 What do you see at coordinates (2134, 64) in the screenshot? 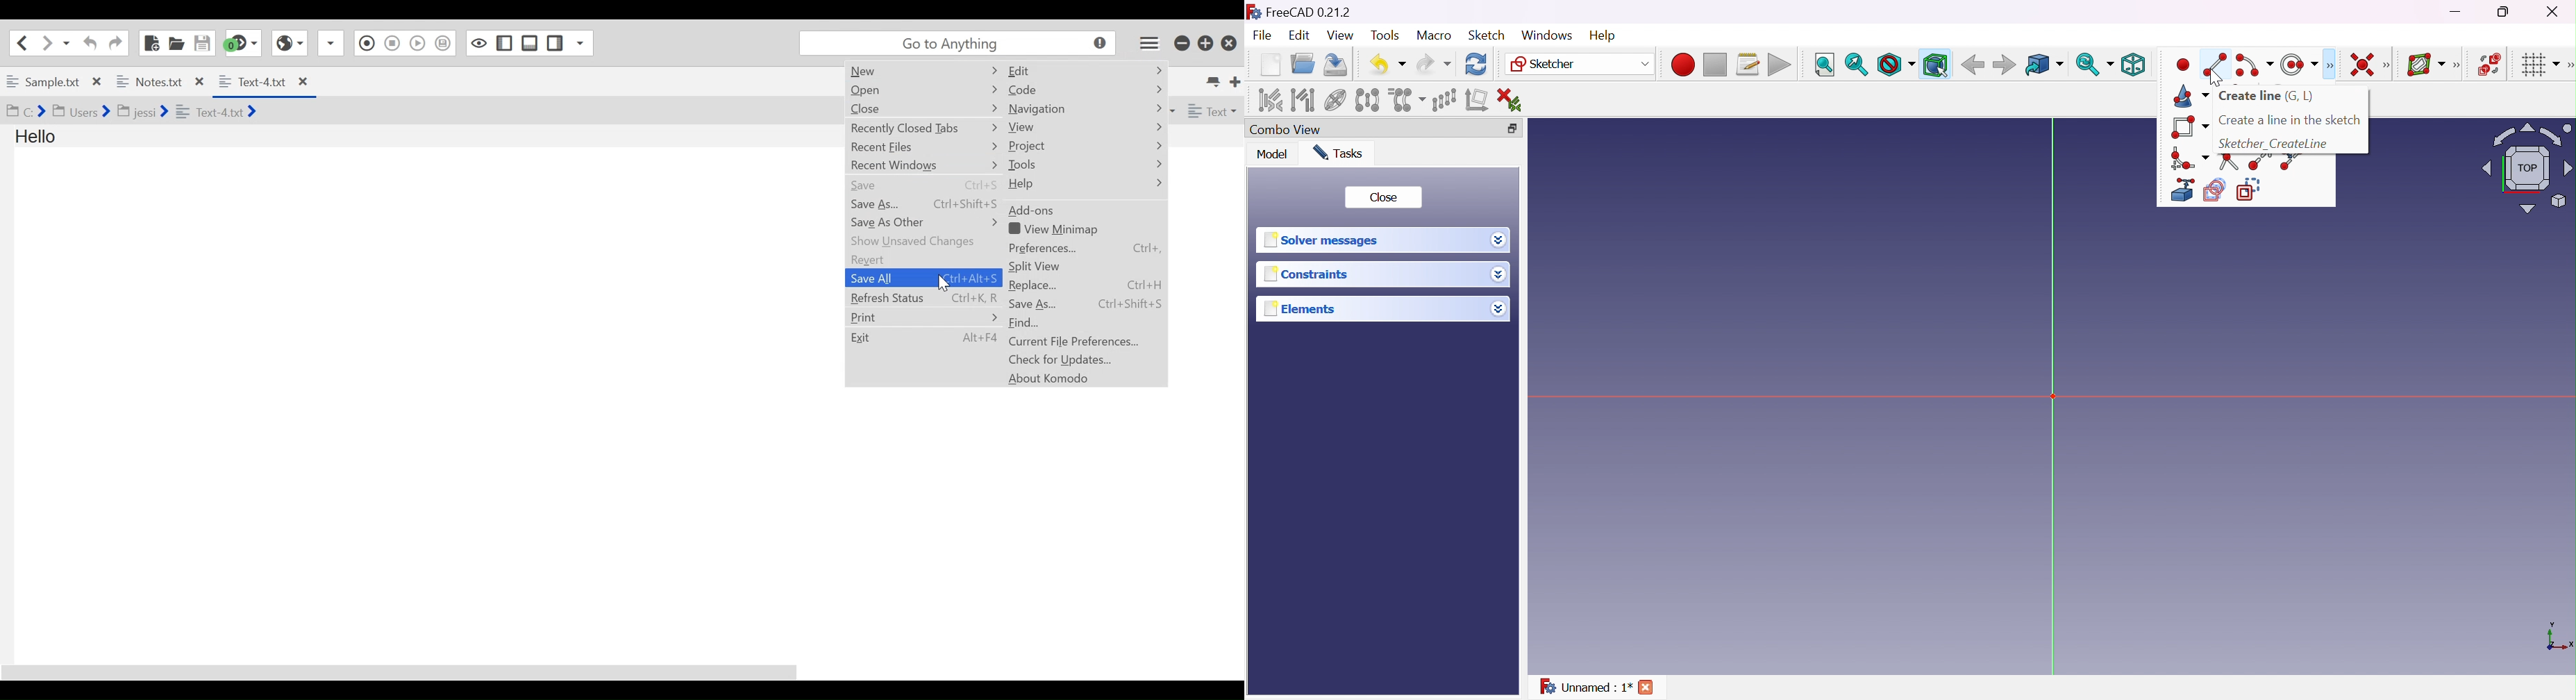
I see `Isometric` at bounding box center [2134, 64].